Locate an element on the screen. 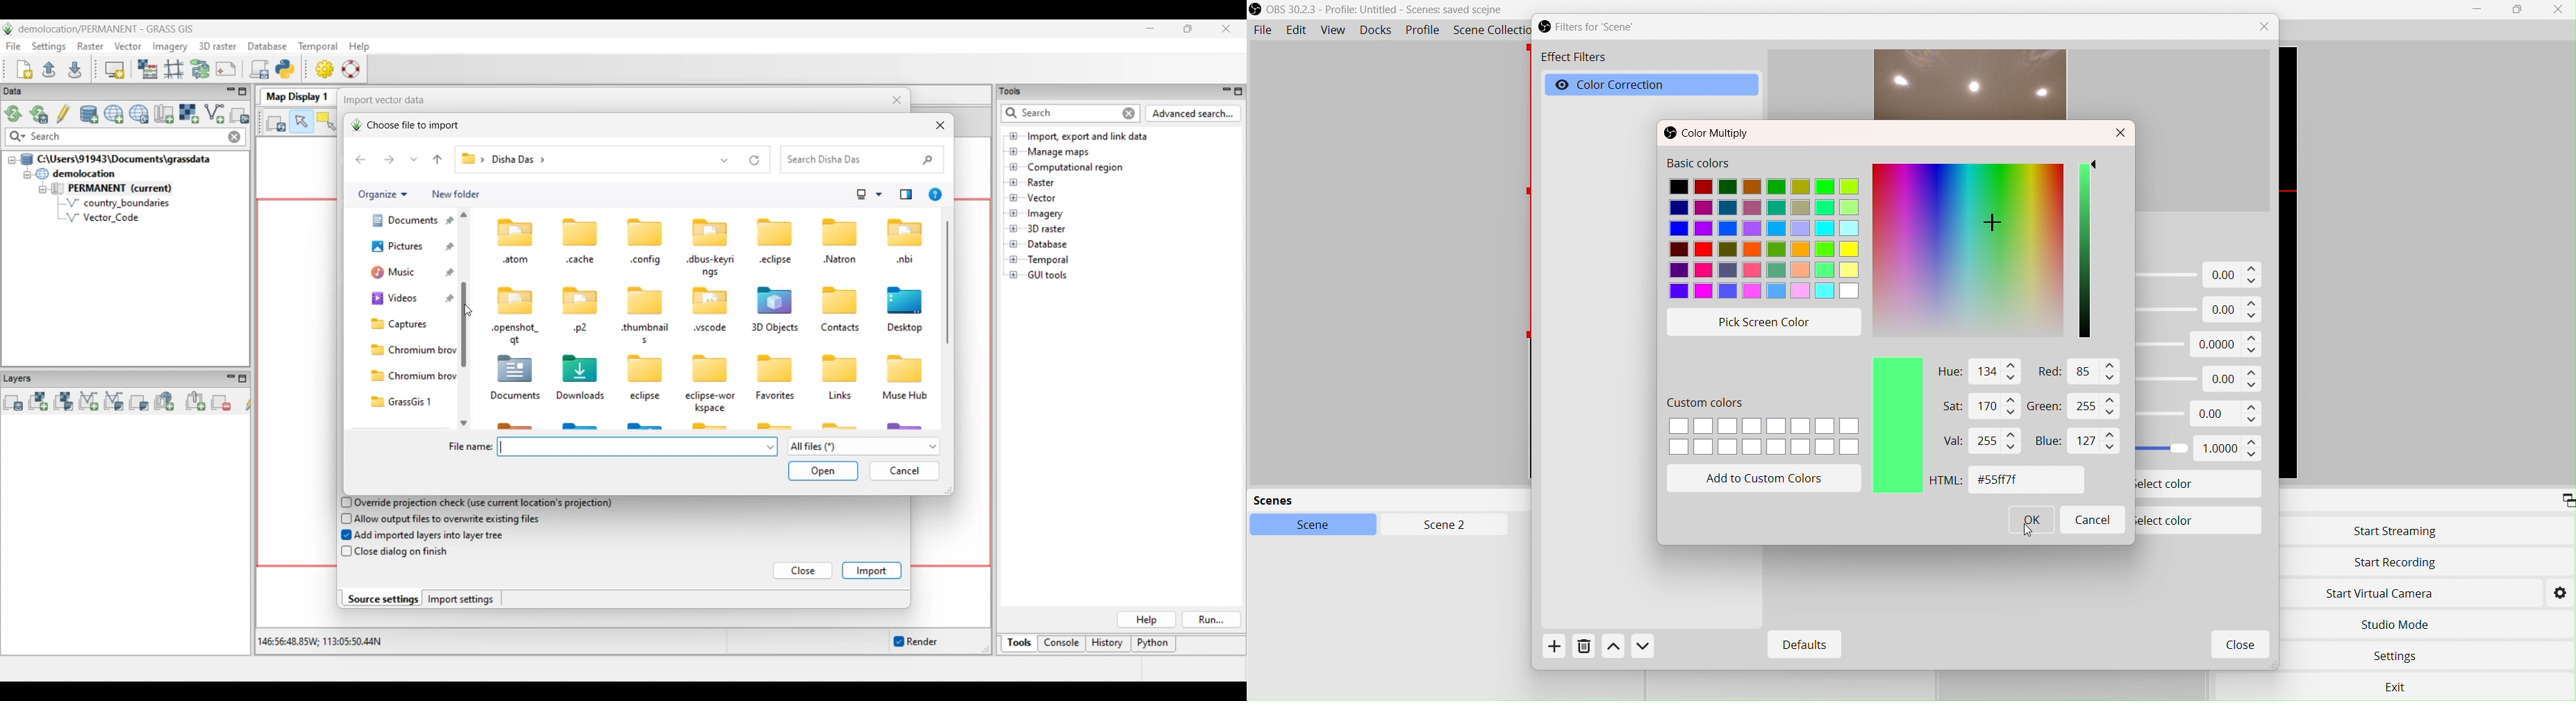 Image resolution: width=2576 pixels, height=728 pixels. country_boundaries is located at coordinates (118, 203).